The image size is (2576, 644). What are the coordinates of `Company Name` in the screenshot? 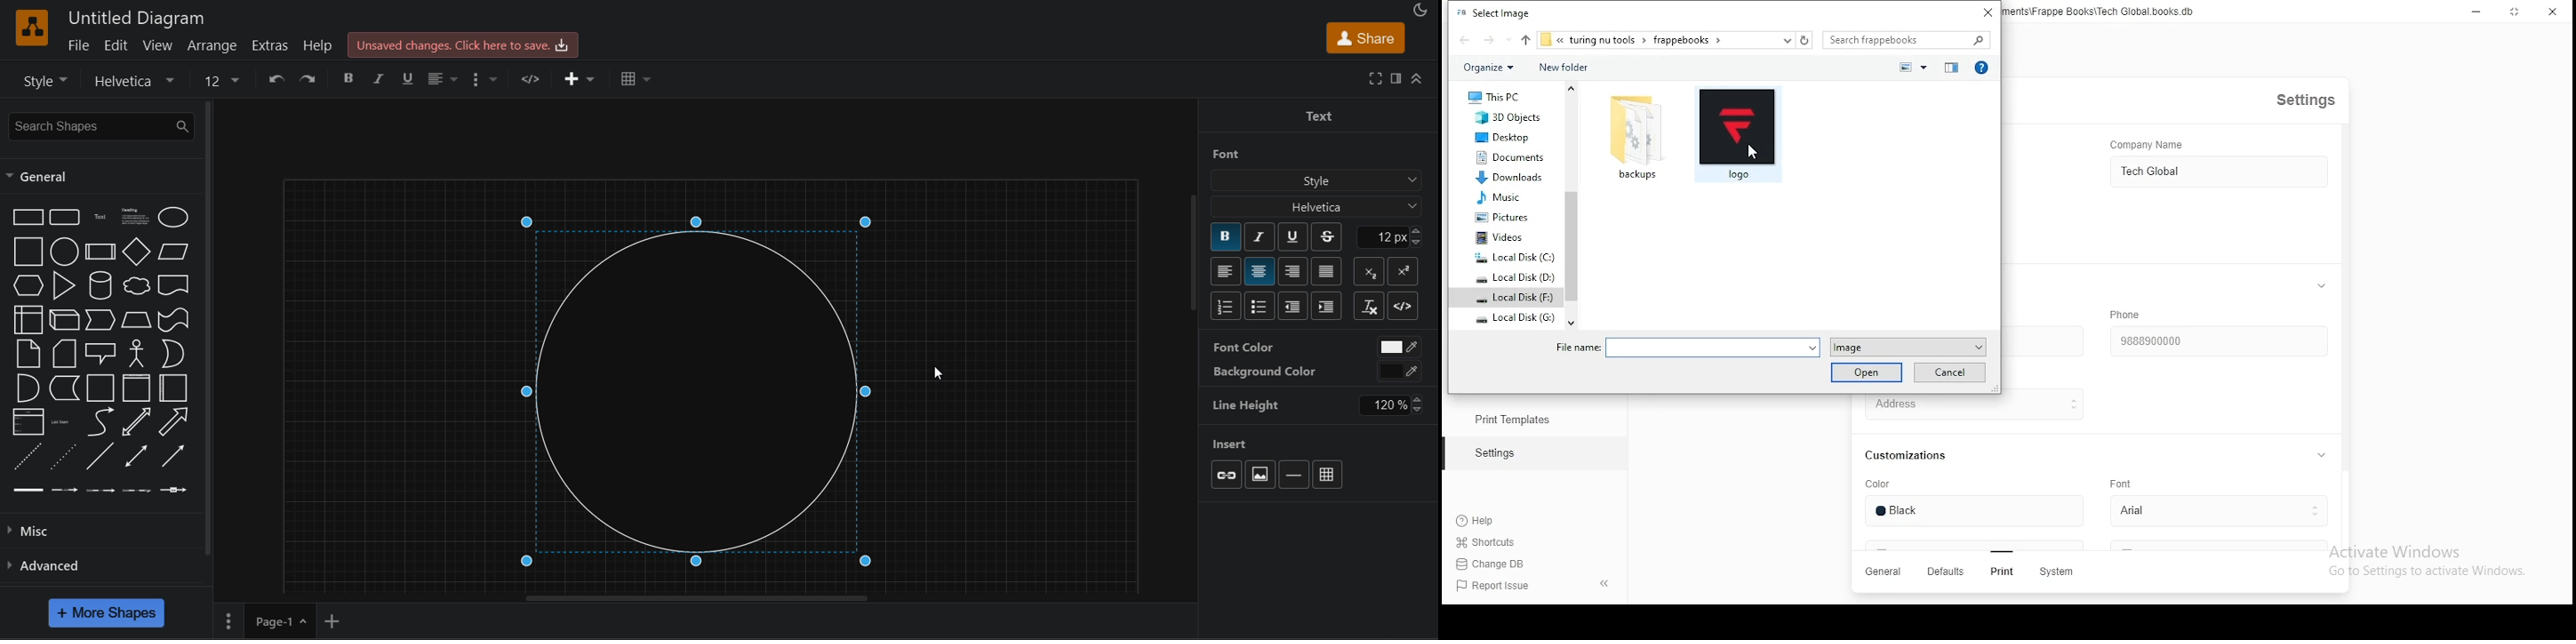 It's located at (2174, 145).